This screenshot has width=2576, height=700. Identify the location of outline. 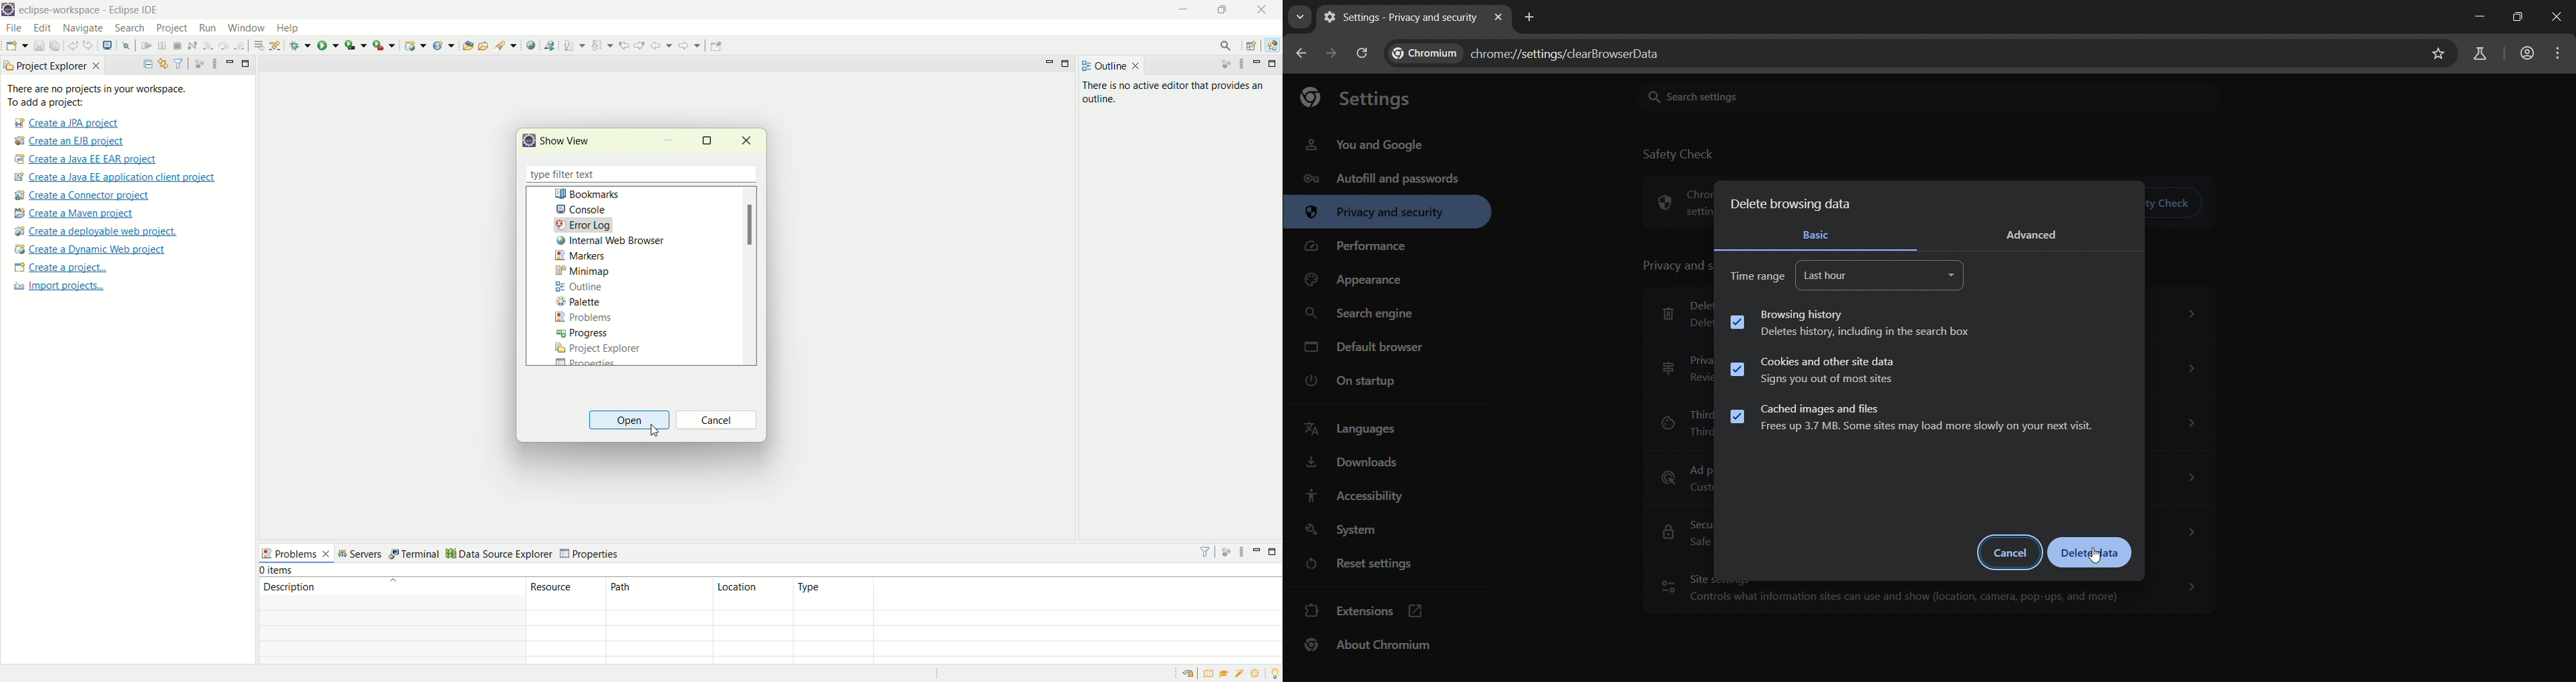
(582, 289).